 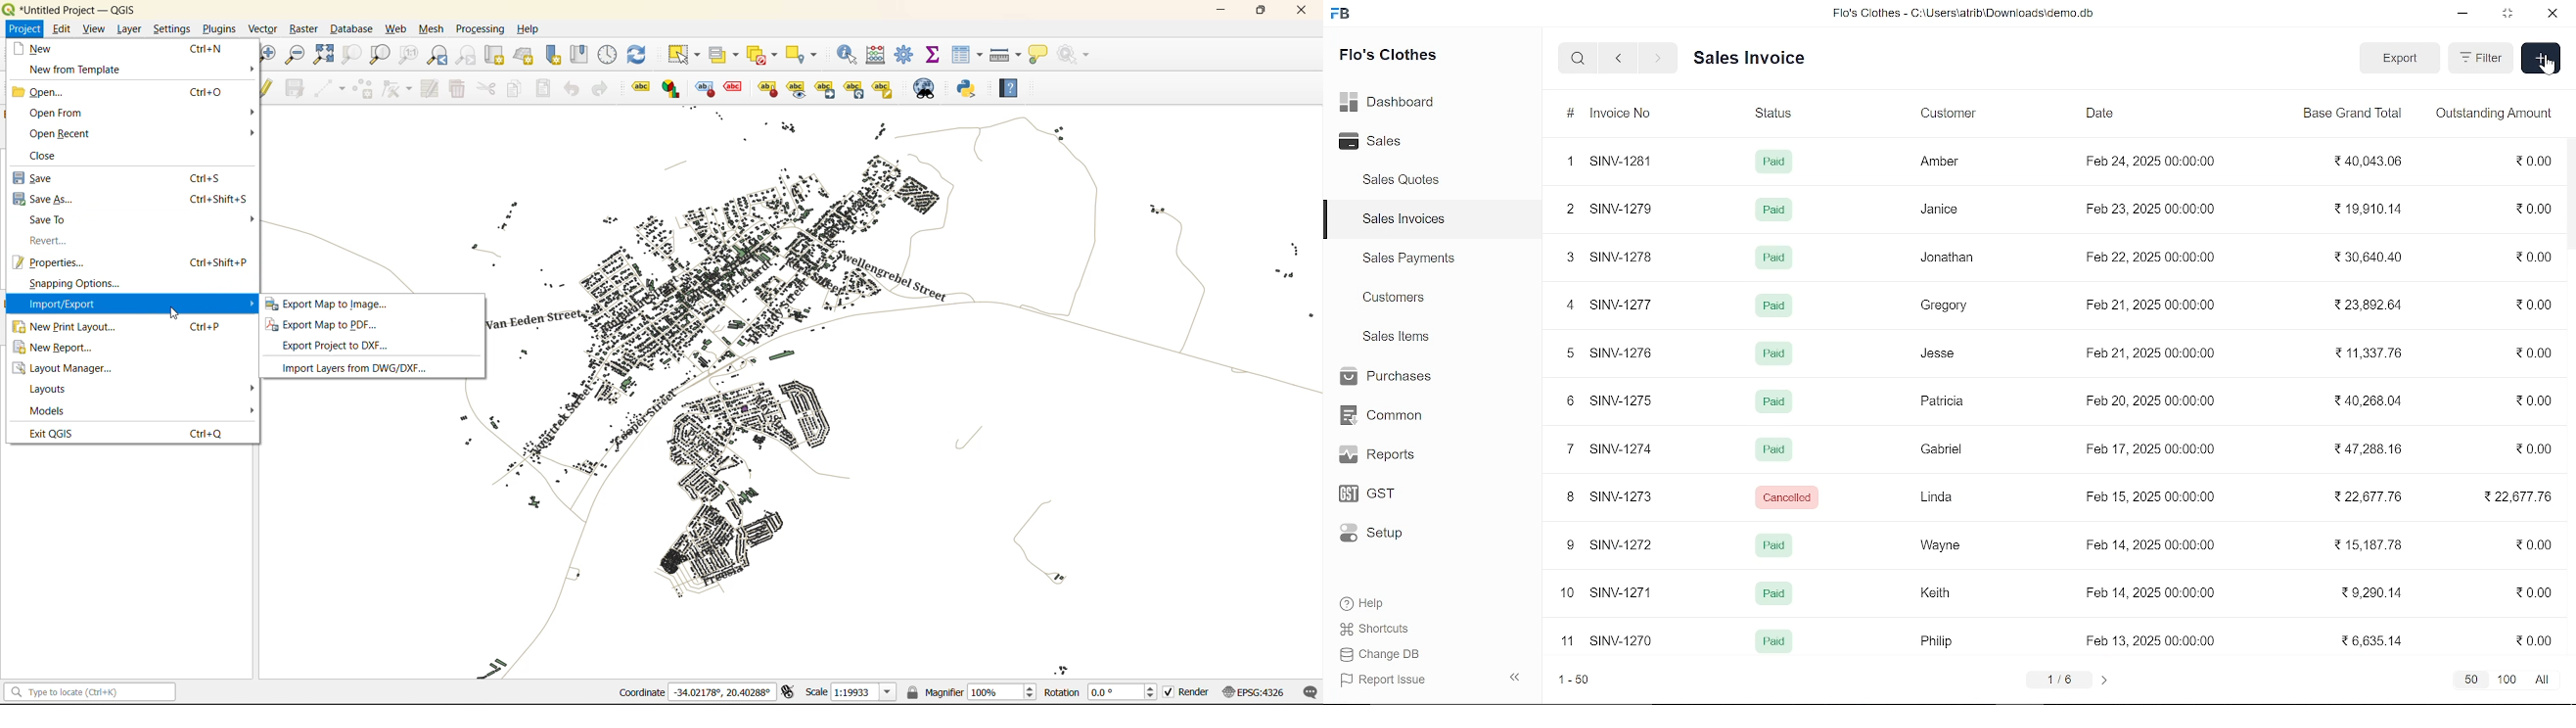 What do you see at coordinates (2481, 58) in the screenshot?
I see ` Filter` at bounding box center [2481, 58].